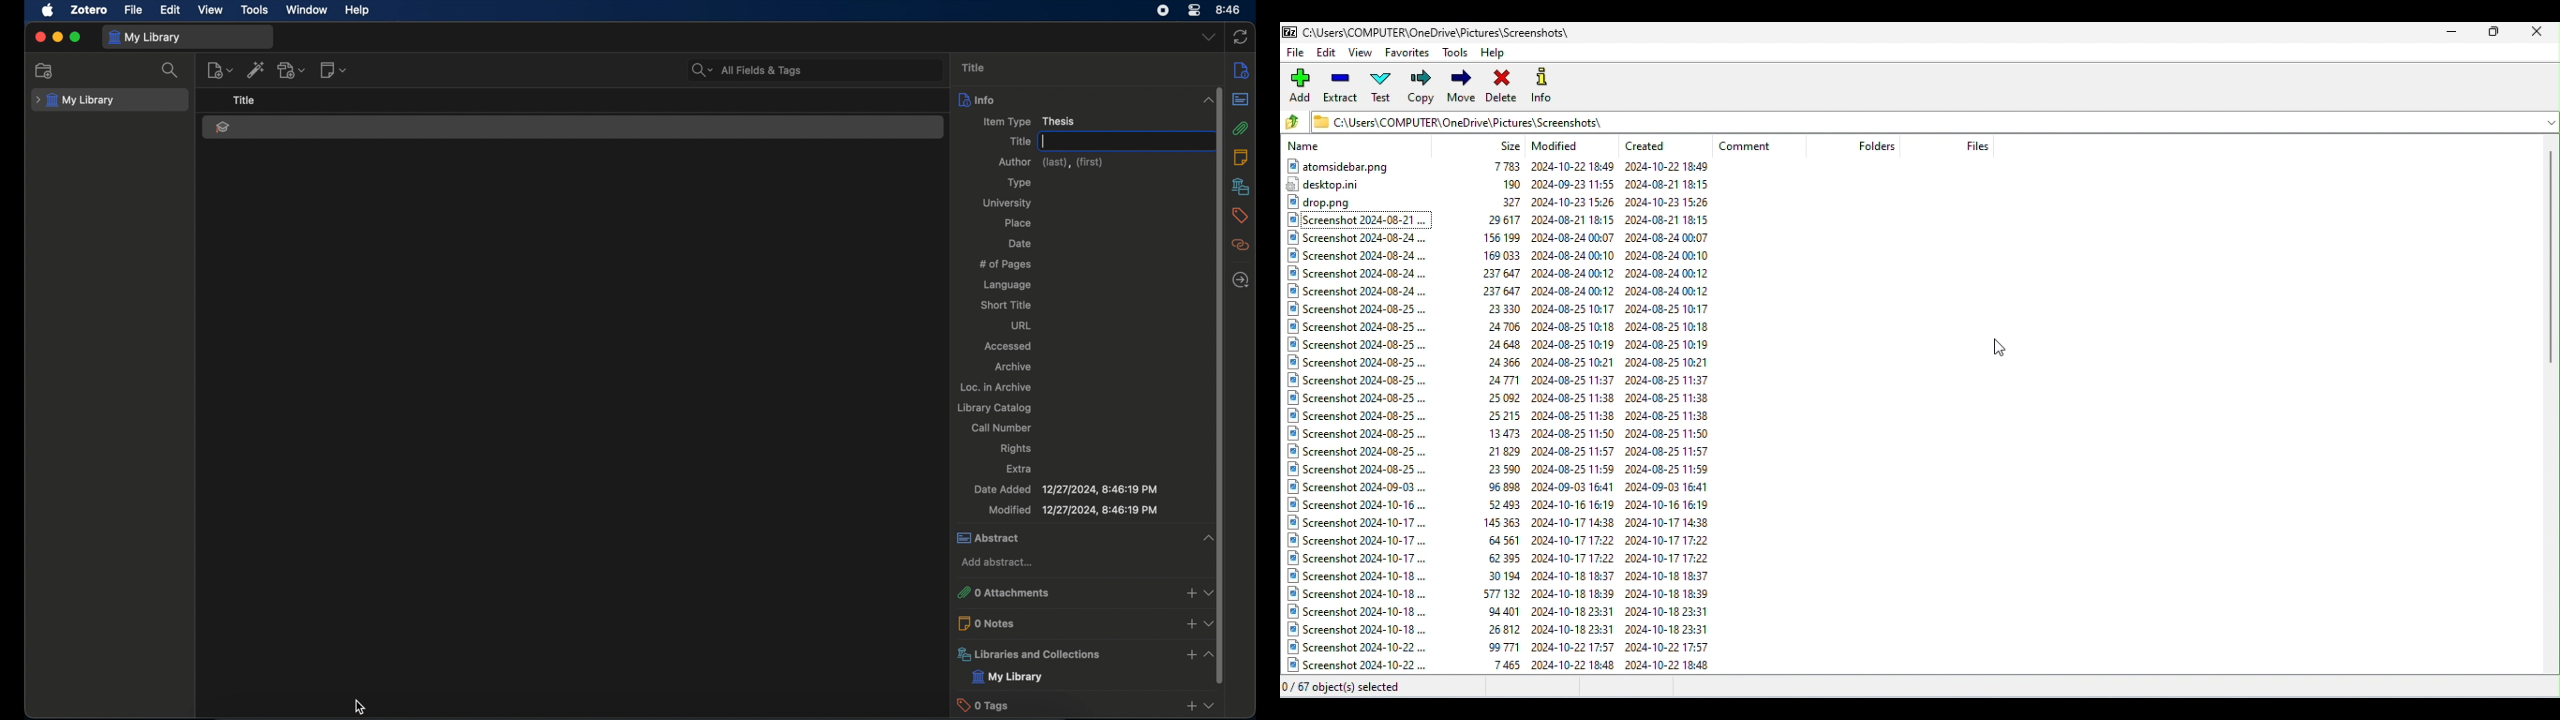 This screenshot has width=2576, height=728. I want to click on help, so click(357, 11).